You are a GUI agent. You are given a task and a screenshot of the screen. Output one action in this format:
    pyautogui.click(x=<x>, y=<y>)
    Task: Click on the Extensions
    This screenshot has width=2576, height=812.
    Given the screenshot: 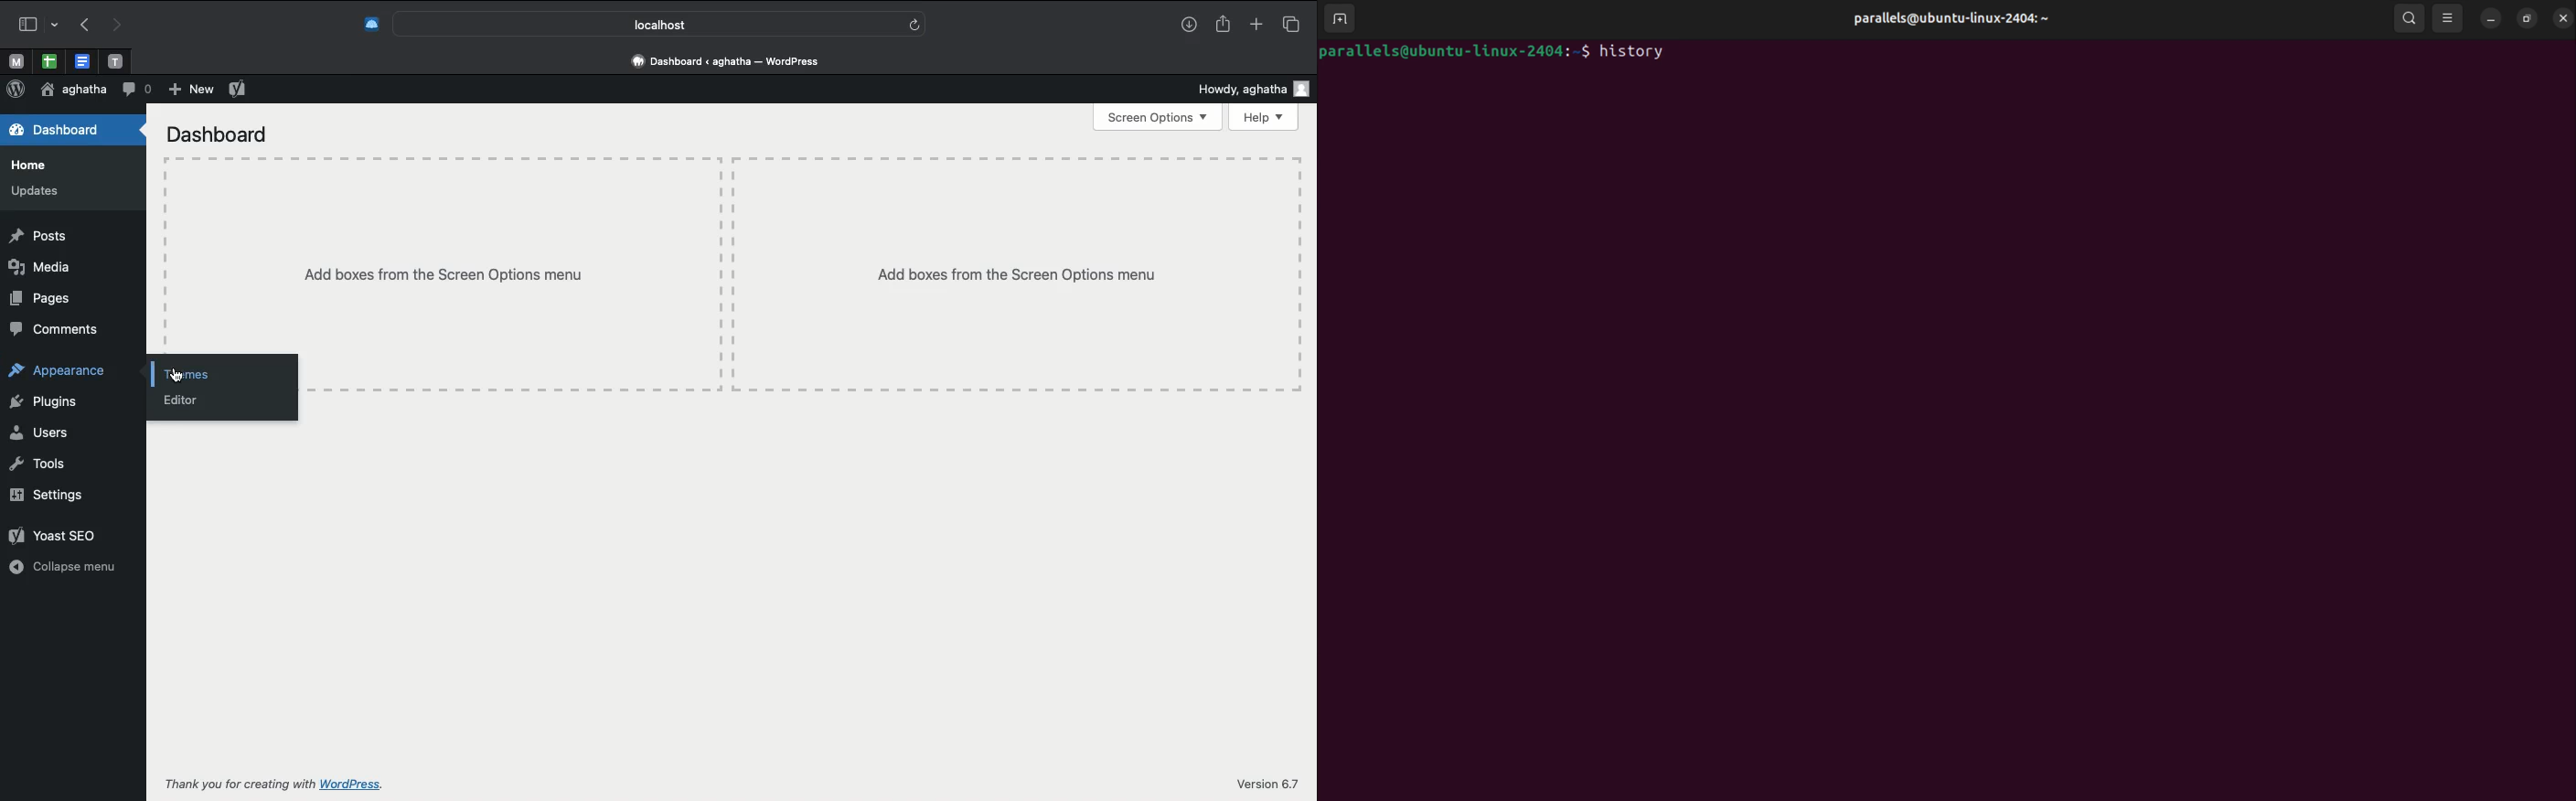 What is the action you would take?
    pyautogui.click(x=369, y=26)
    